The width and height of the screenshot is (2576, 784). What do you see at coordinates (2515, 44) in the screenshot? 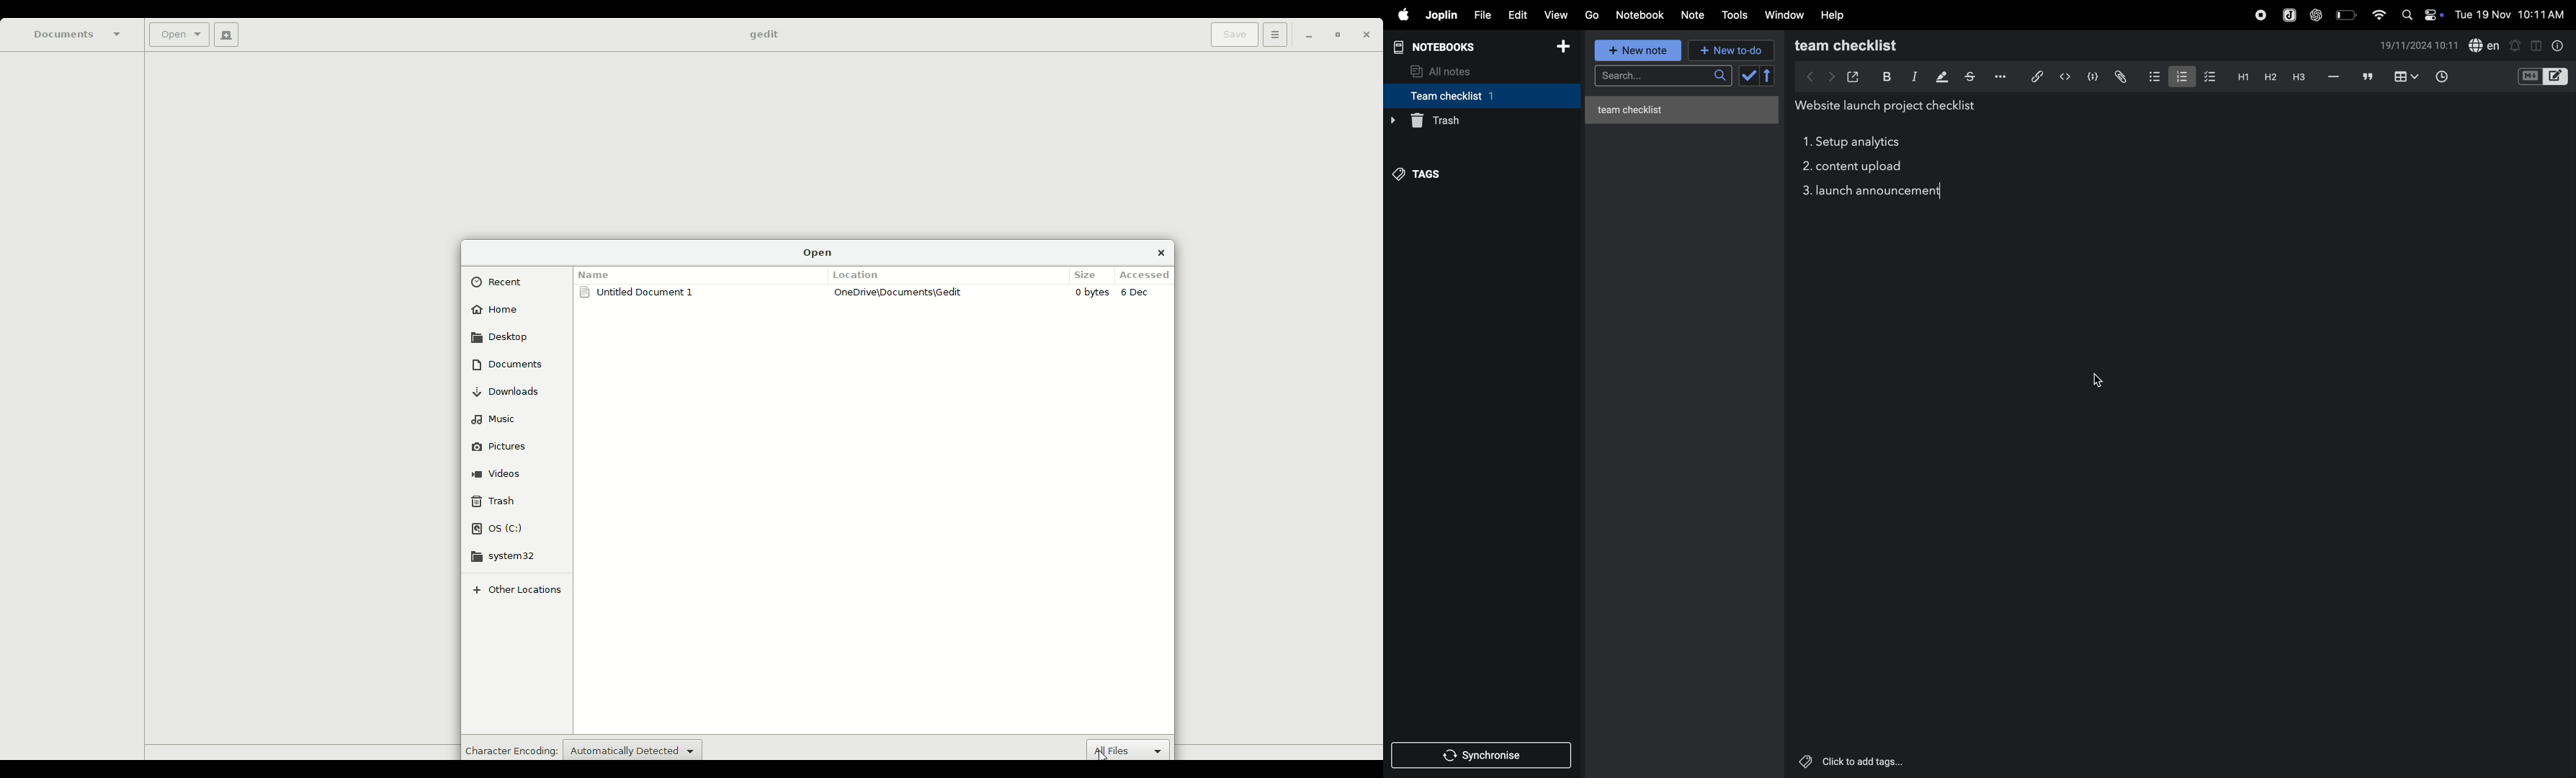
I see `` at bounding box center [2515, 44].